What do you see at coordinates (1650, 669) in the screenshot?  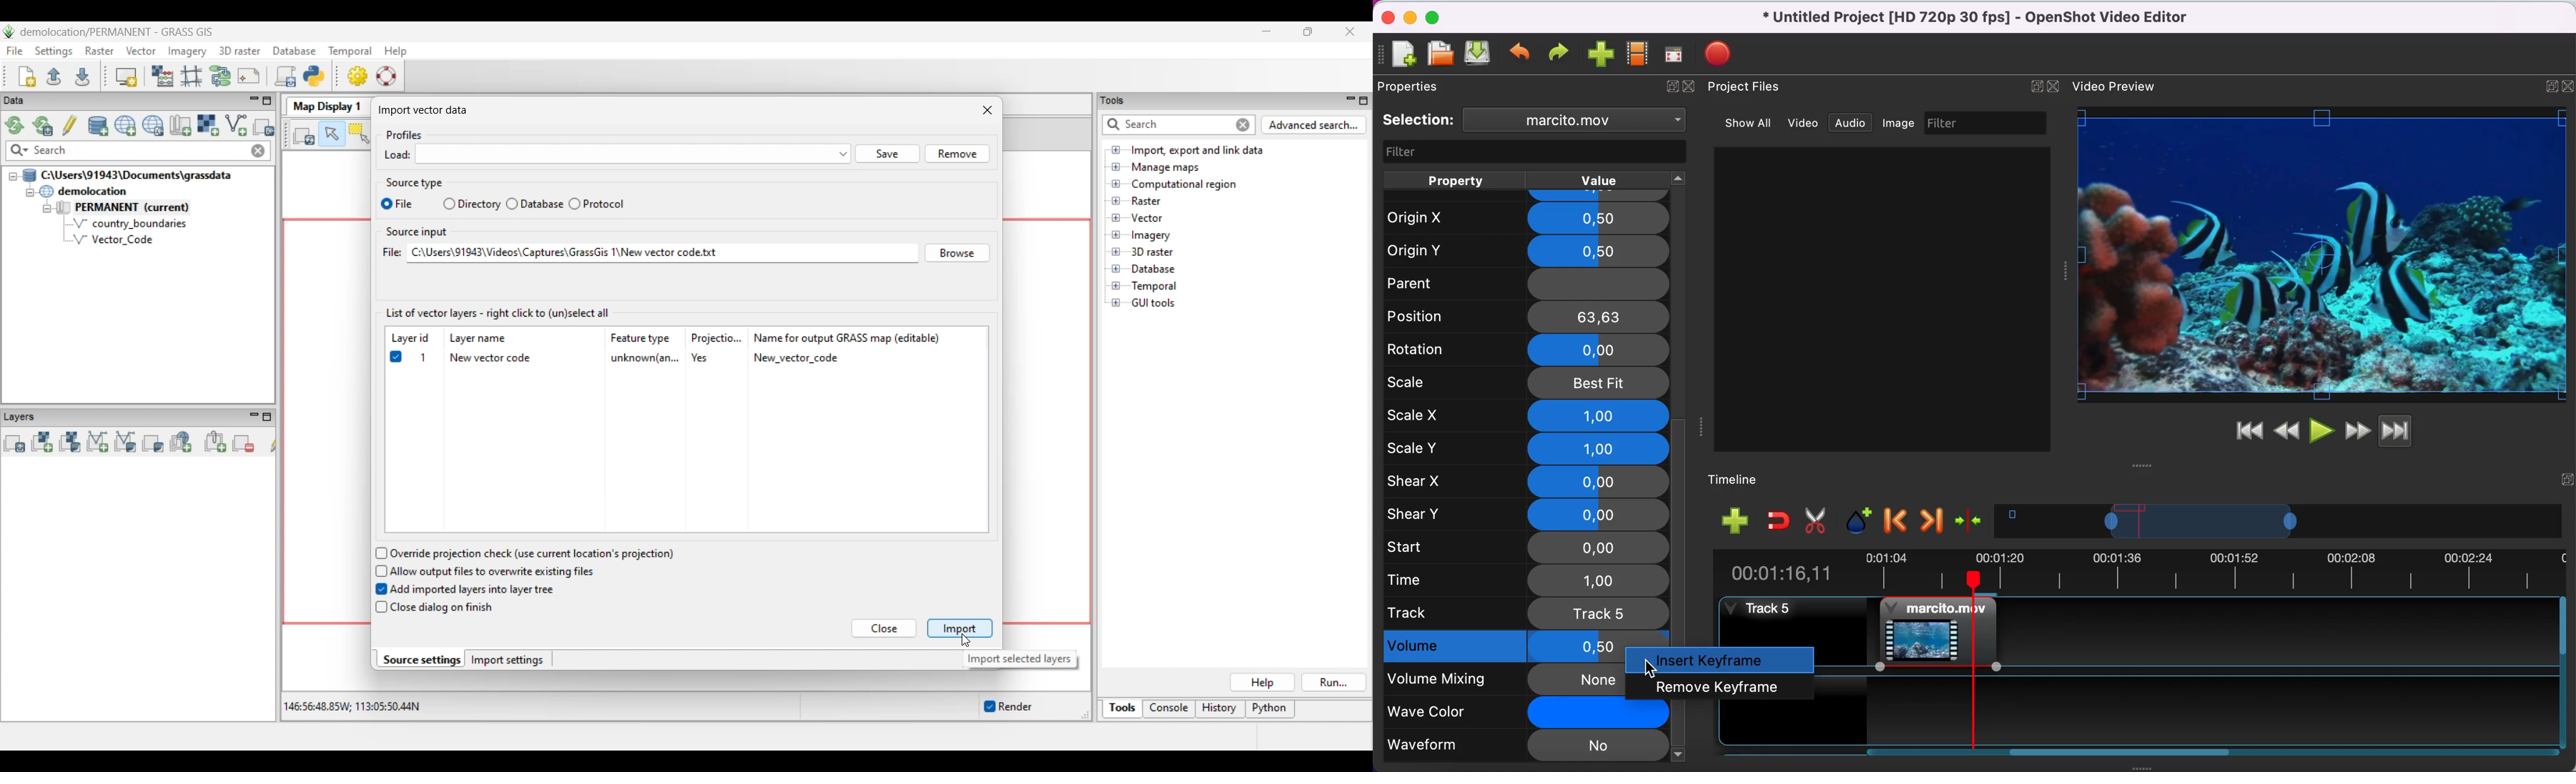 I see `cursor` at bounding box center [1650, 669].